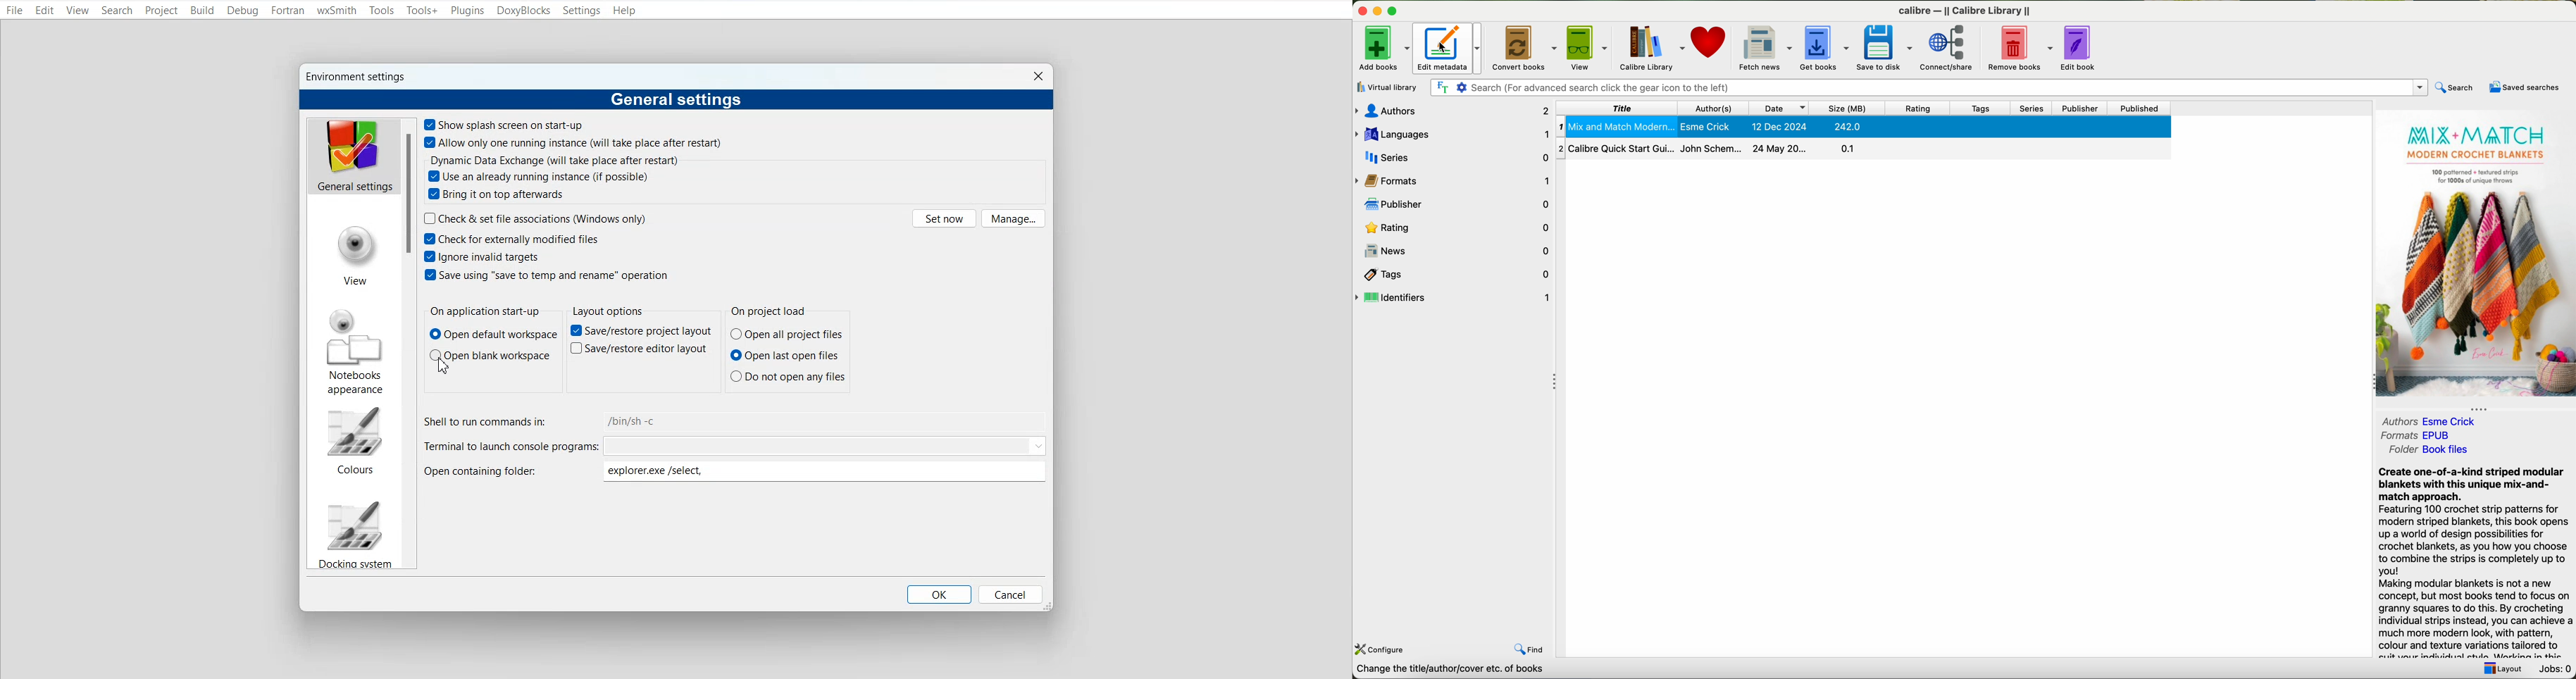 This screenshot has height=700, width=2576. What do you see at coordinates (1709, 41) in the screenshot?
I see `donate` at bounding box center [1709, 41].